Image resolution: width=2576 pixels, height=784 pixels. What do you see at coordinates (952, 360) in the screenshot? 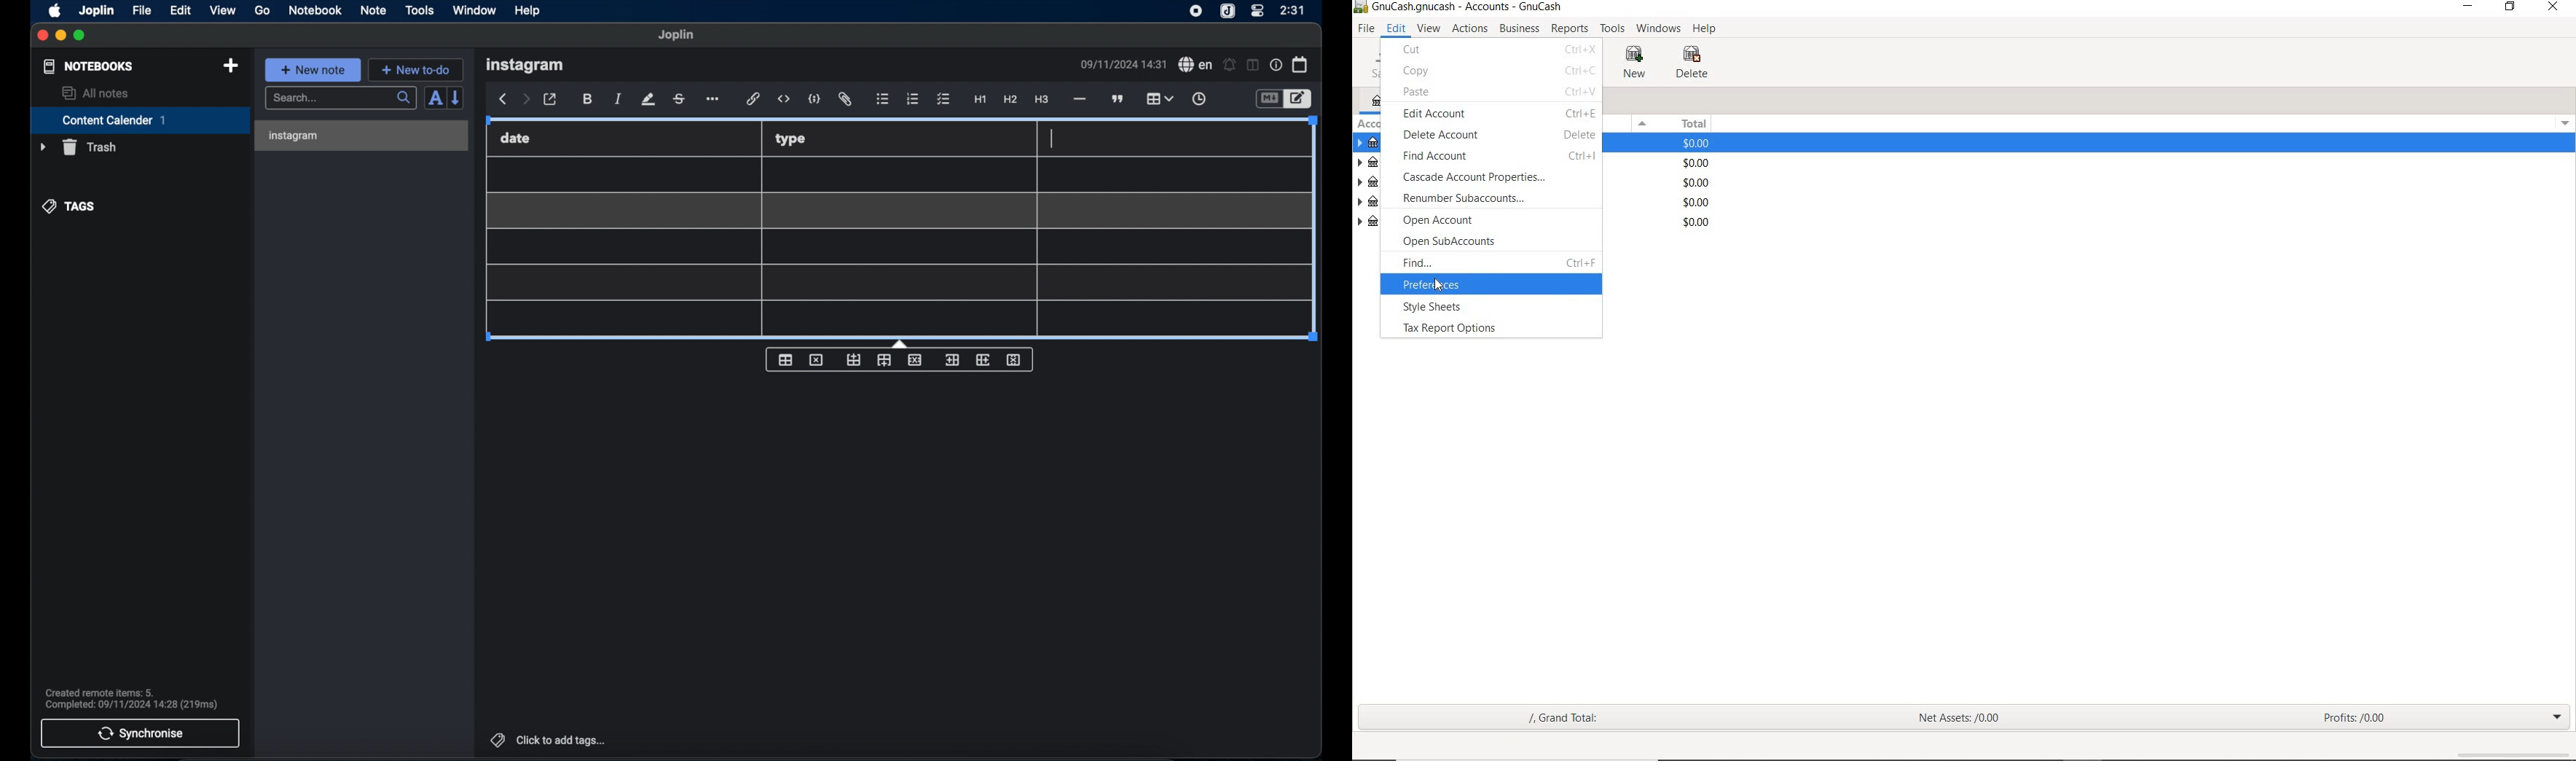
I see `insert column before` at bounding box center [952, 360].